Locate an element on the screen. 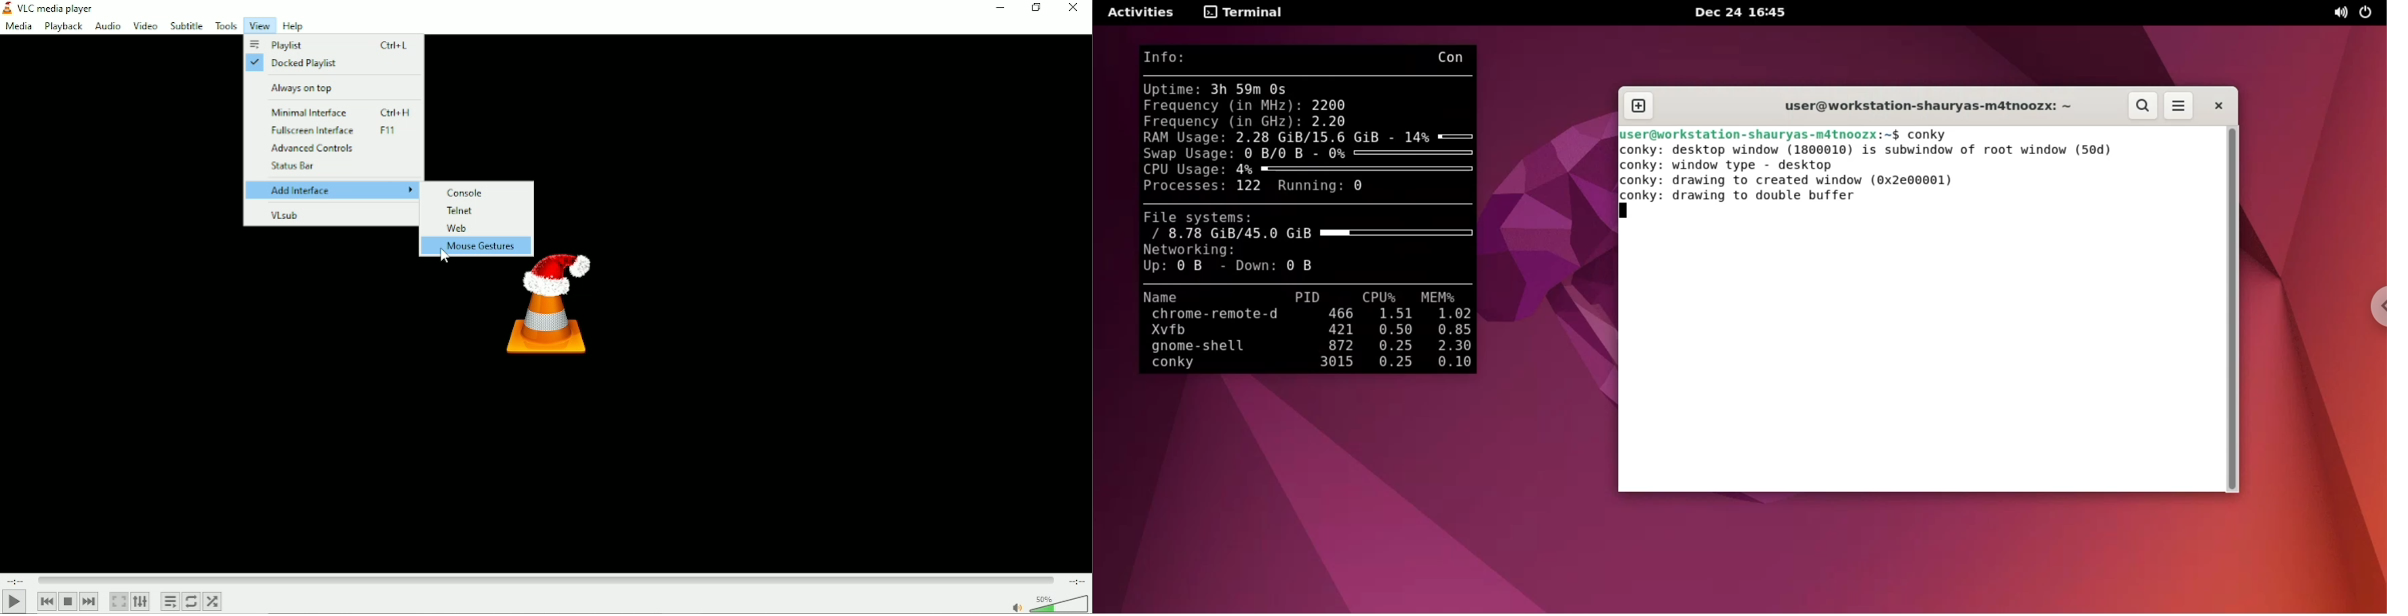 This screenshot has width=2408, height=616. Logo is located at coordinates (547, 315).